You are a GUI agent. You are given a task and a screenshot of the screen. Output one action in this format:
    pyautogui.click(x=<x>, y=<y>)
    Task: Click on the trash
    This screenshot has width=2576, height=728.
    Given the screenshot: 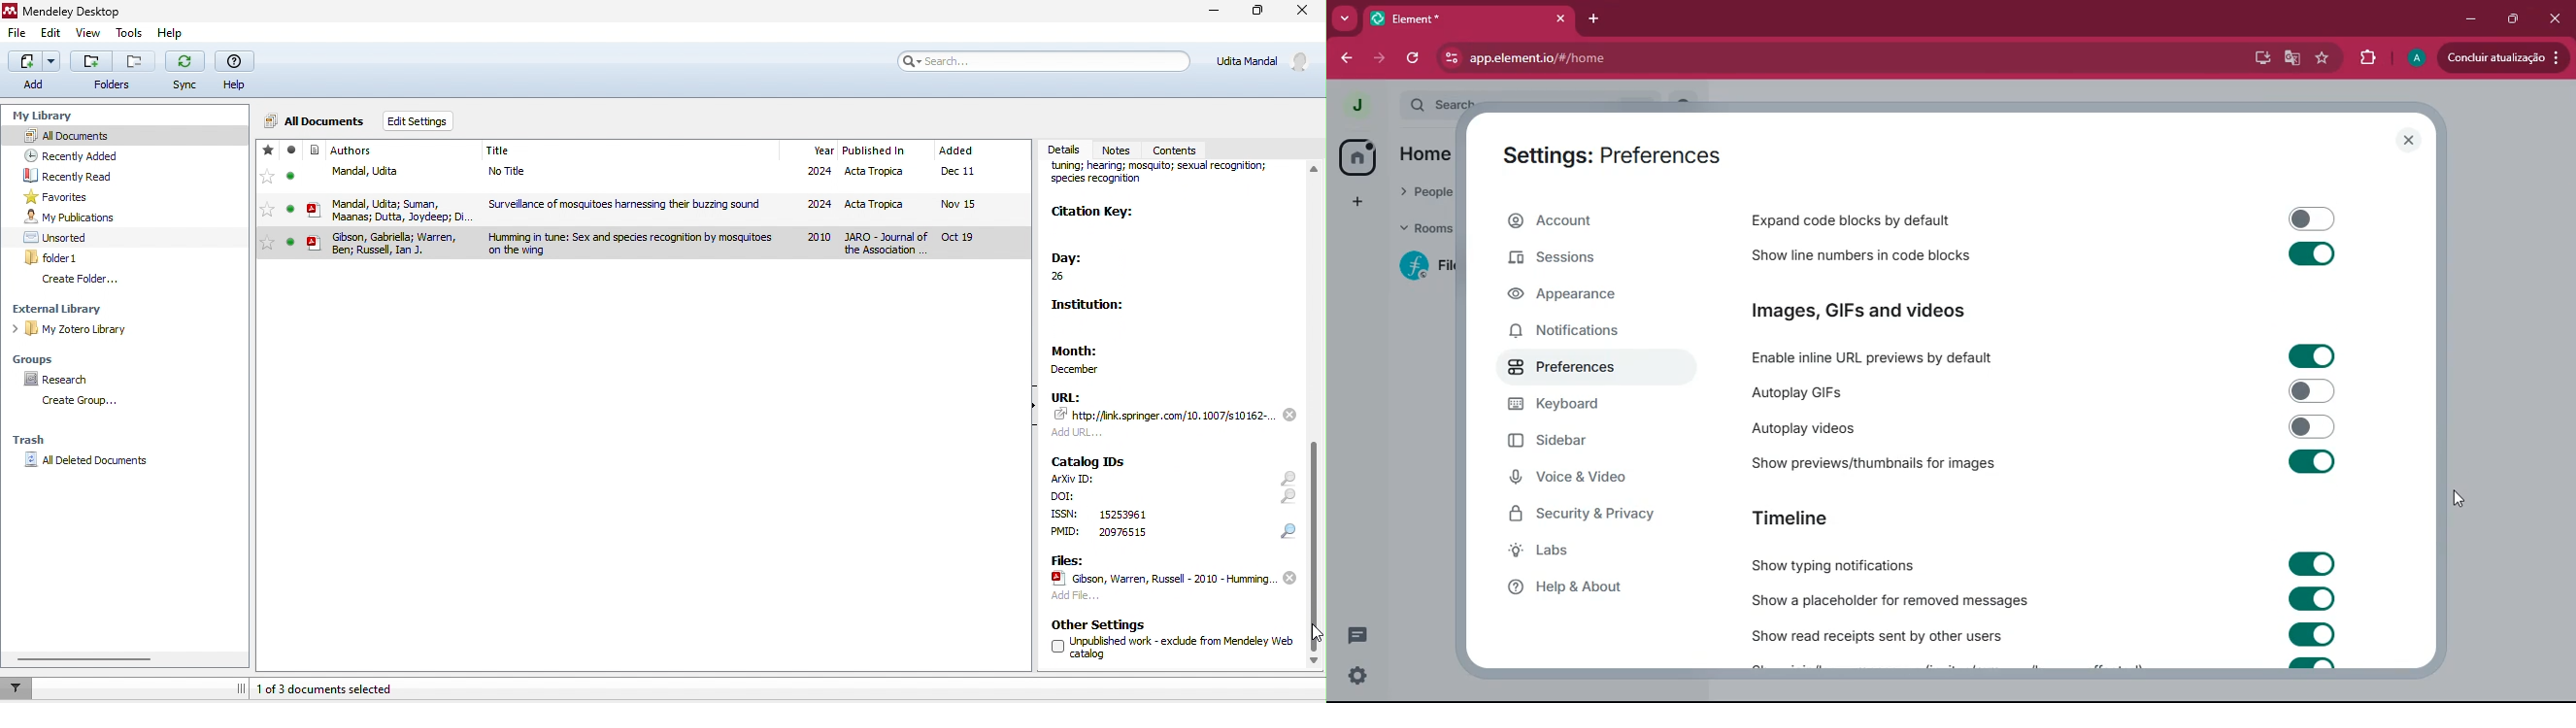 What is the action you would take?
    pyautogui.click(x=31, y=442)
    